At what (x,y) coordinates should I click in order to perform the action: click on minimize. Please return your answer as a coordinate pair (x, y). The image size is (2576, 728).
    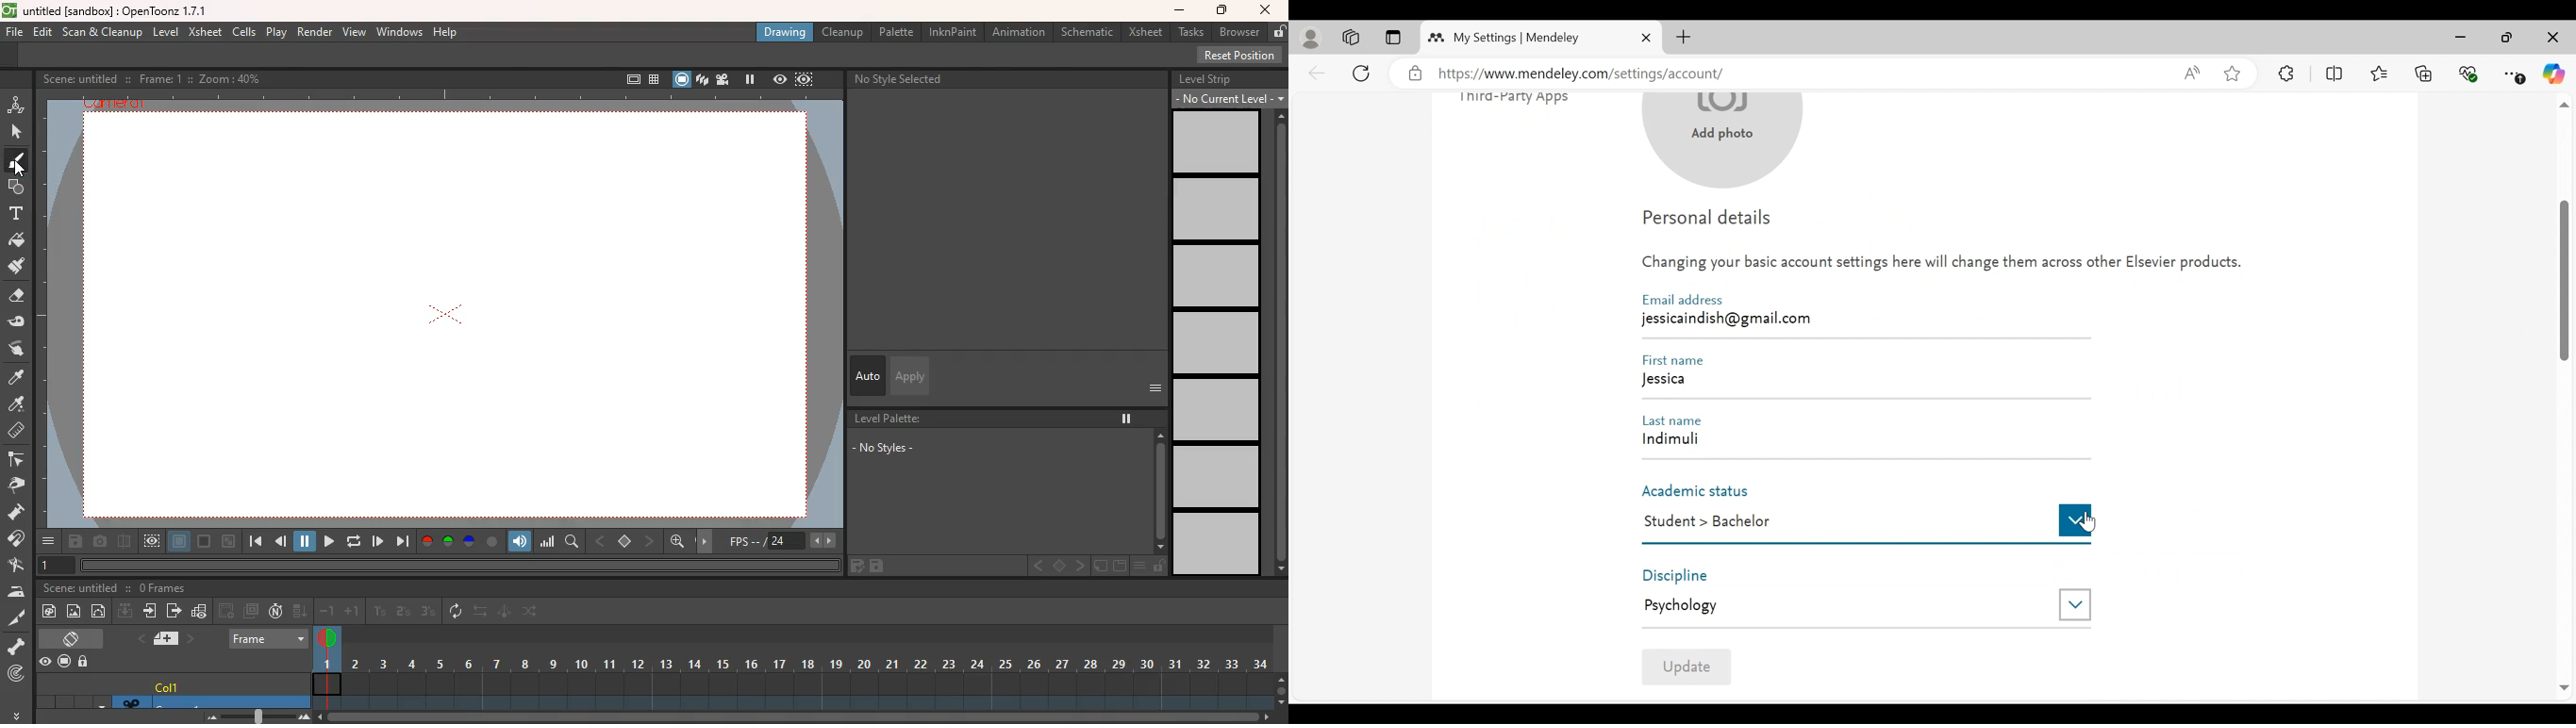
    Looking at the image, I should click on (2464, 38).